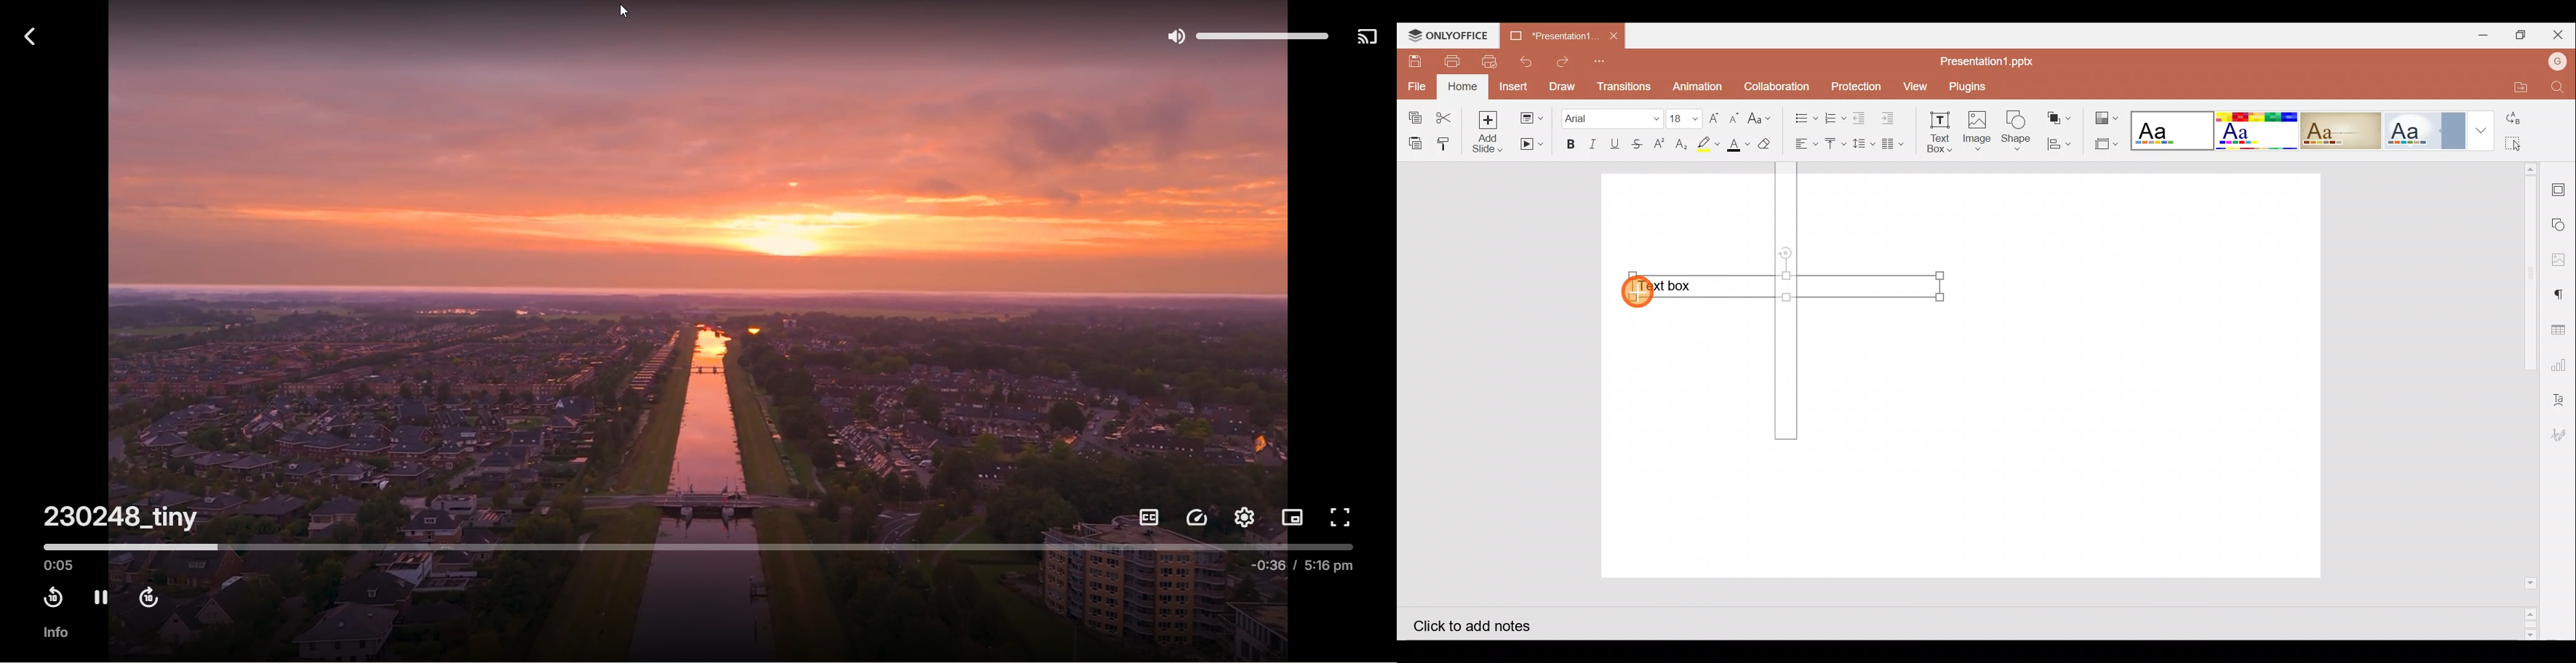 The height and width of the screenshot is (672, 2576). Describe the element at coordinates (2561, 226) in the screenshot. I see `Shapes settings` at that location.